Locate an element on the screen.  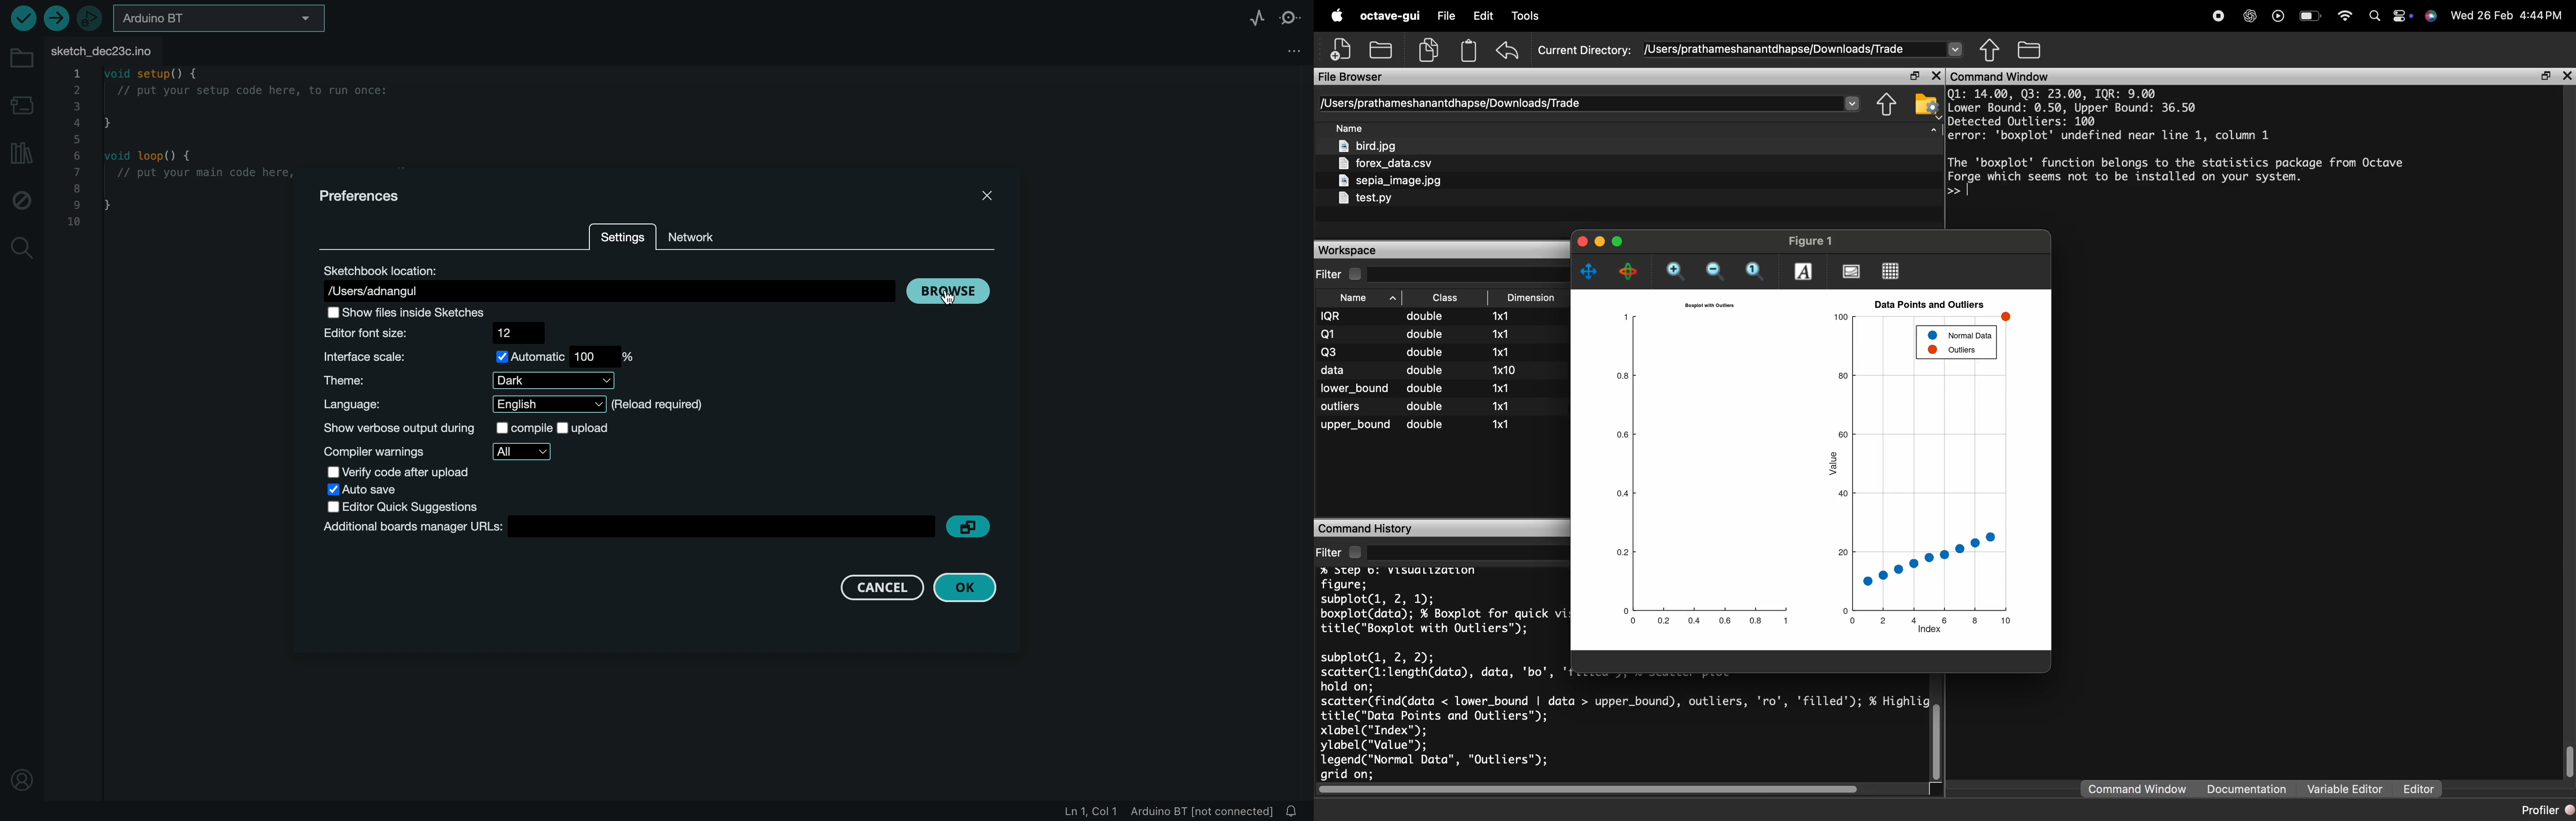
minimise is located at coordinates (1600, 240).